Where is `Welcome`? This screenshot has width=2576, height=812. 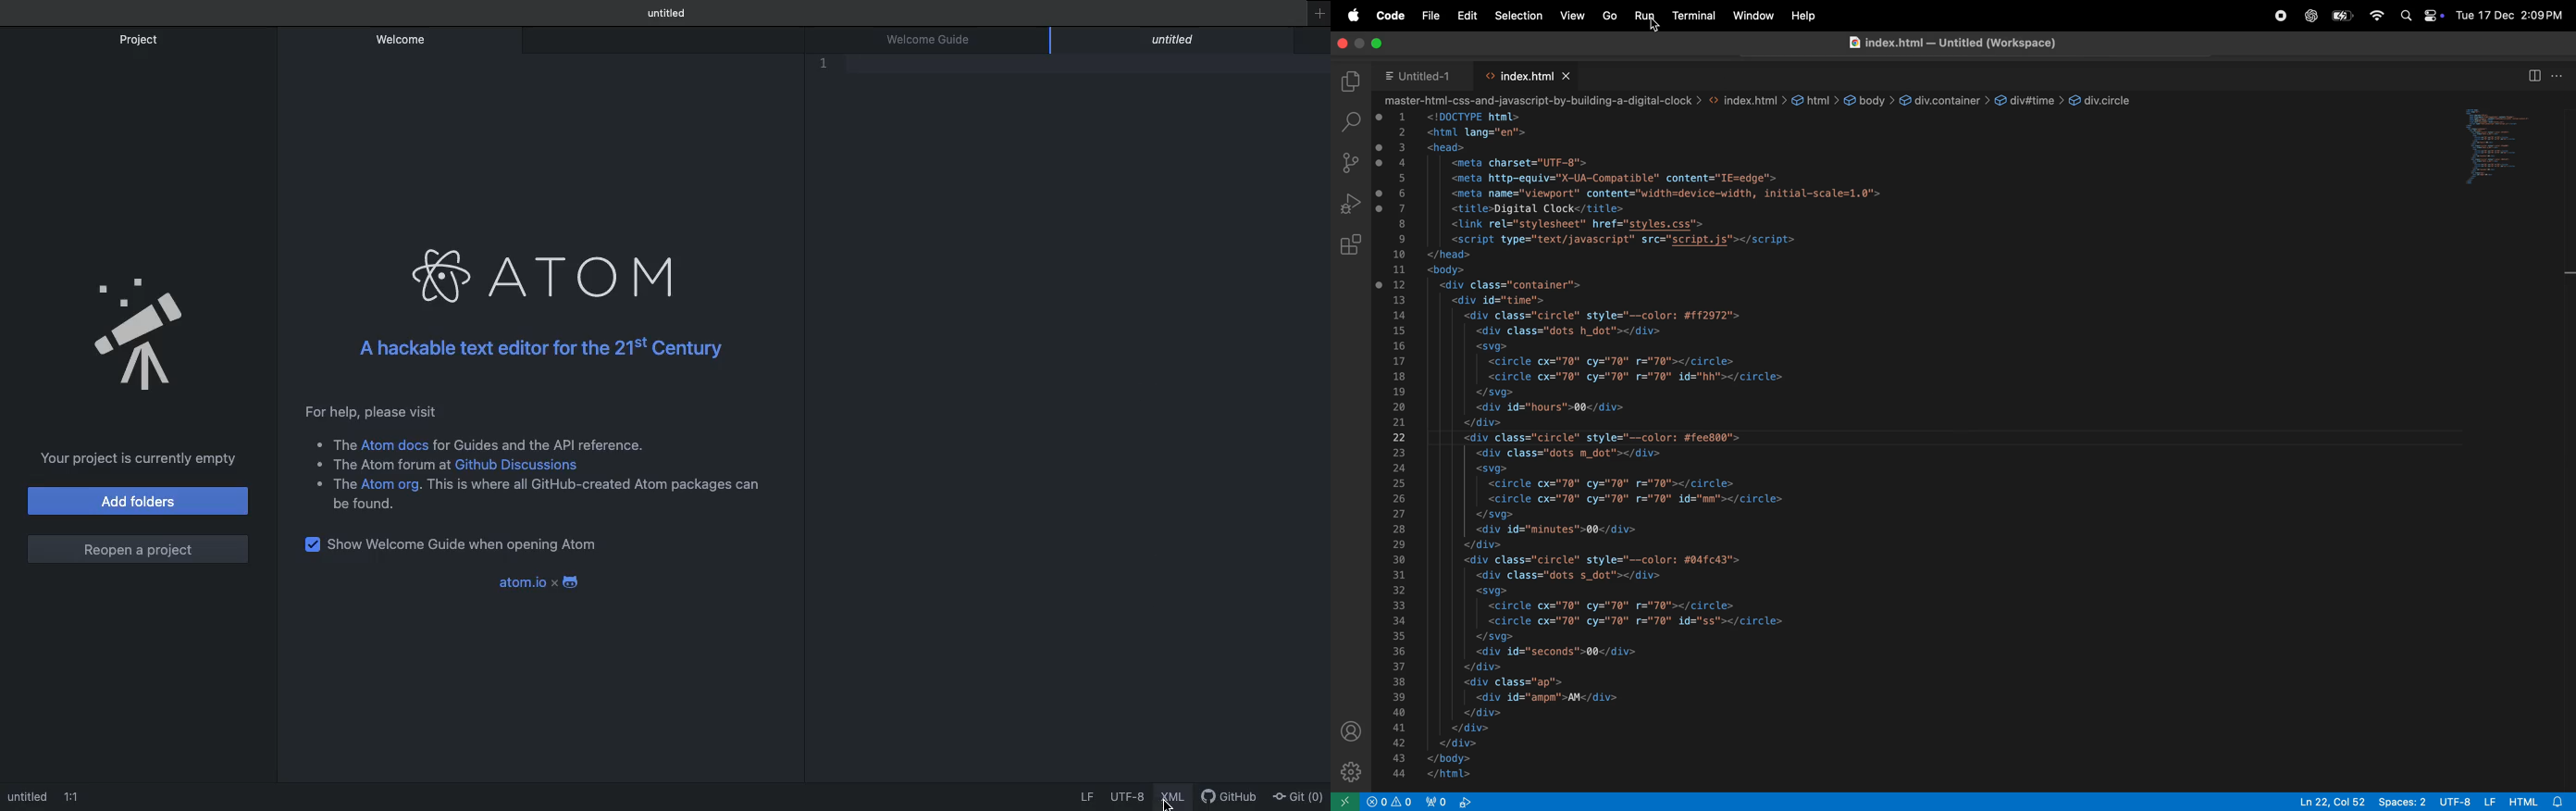 Welcome is located at coordinates (404, 43).